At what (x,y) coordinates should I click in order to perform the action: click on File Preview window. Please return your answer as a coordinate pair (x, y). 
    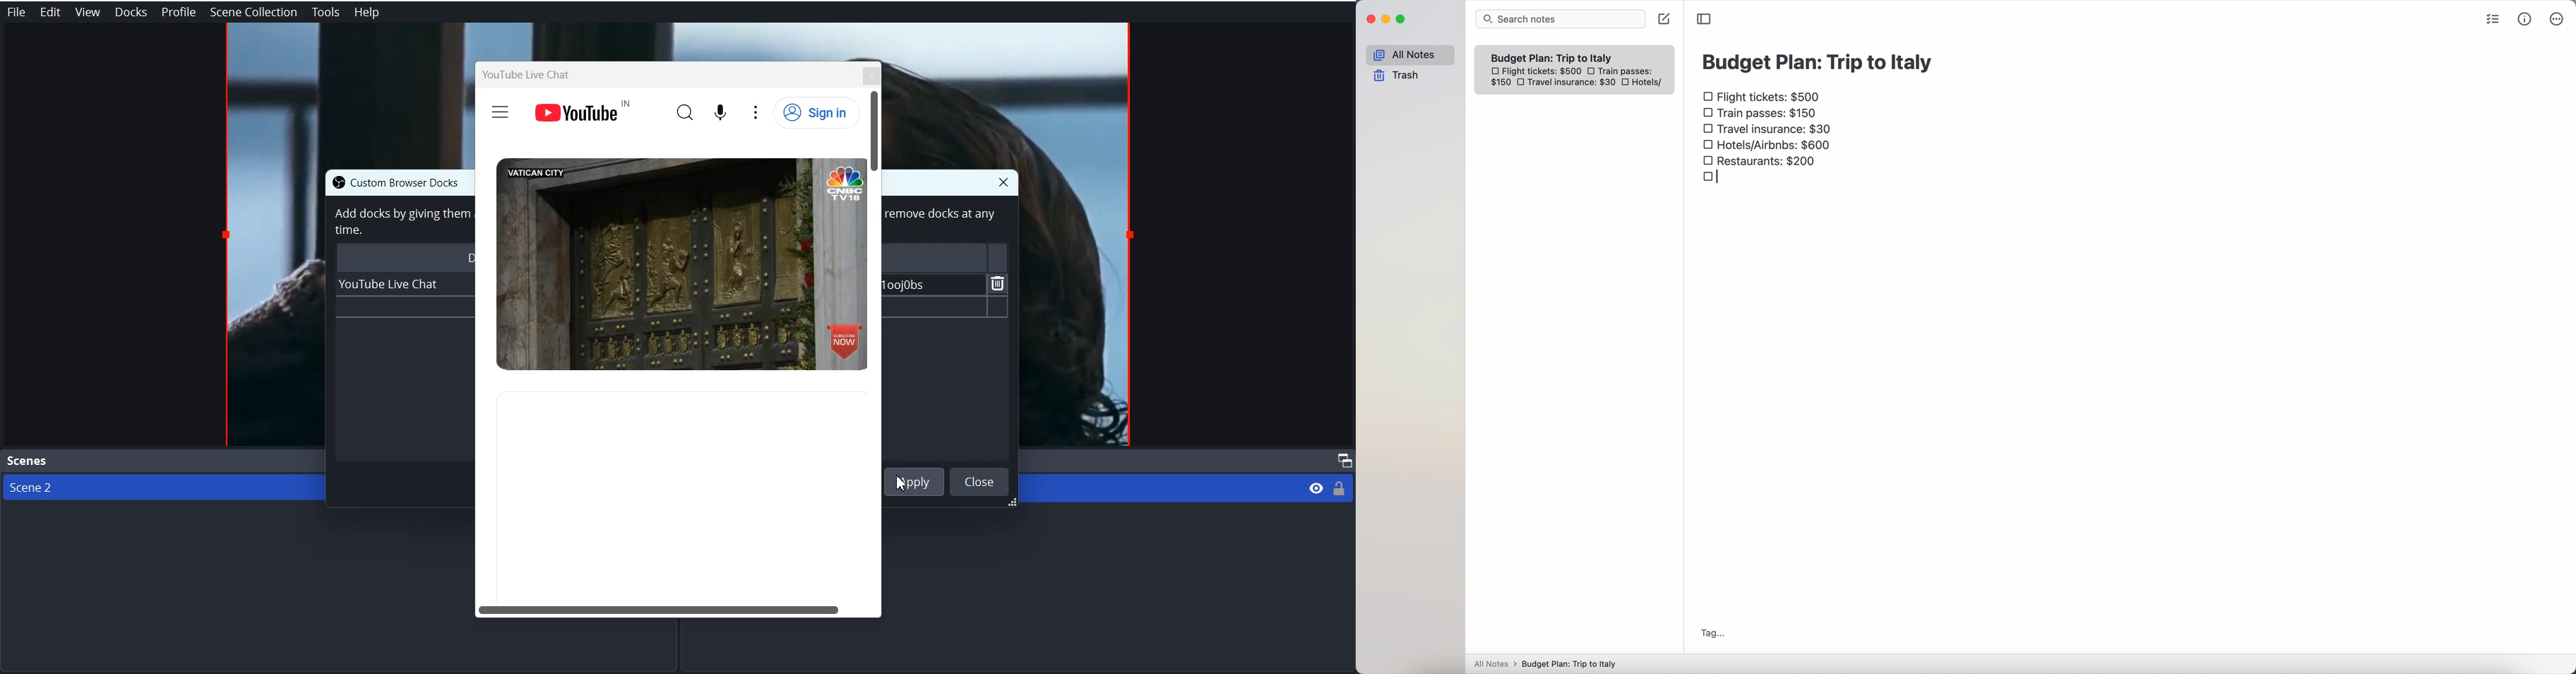
    Looking at the image, I should click on (1080, 310).